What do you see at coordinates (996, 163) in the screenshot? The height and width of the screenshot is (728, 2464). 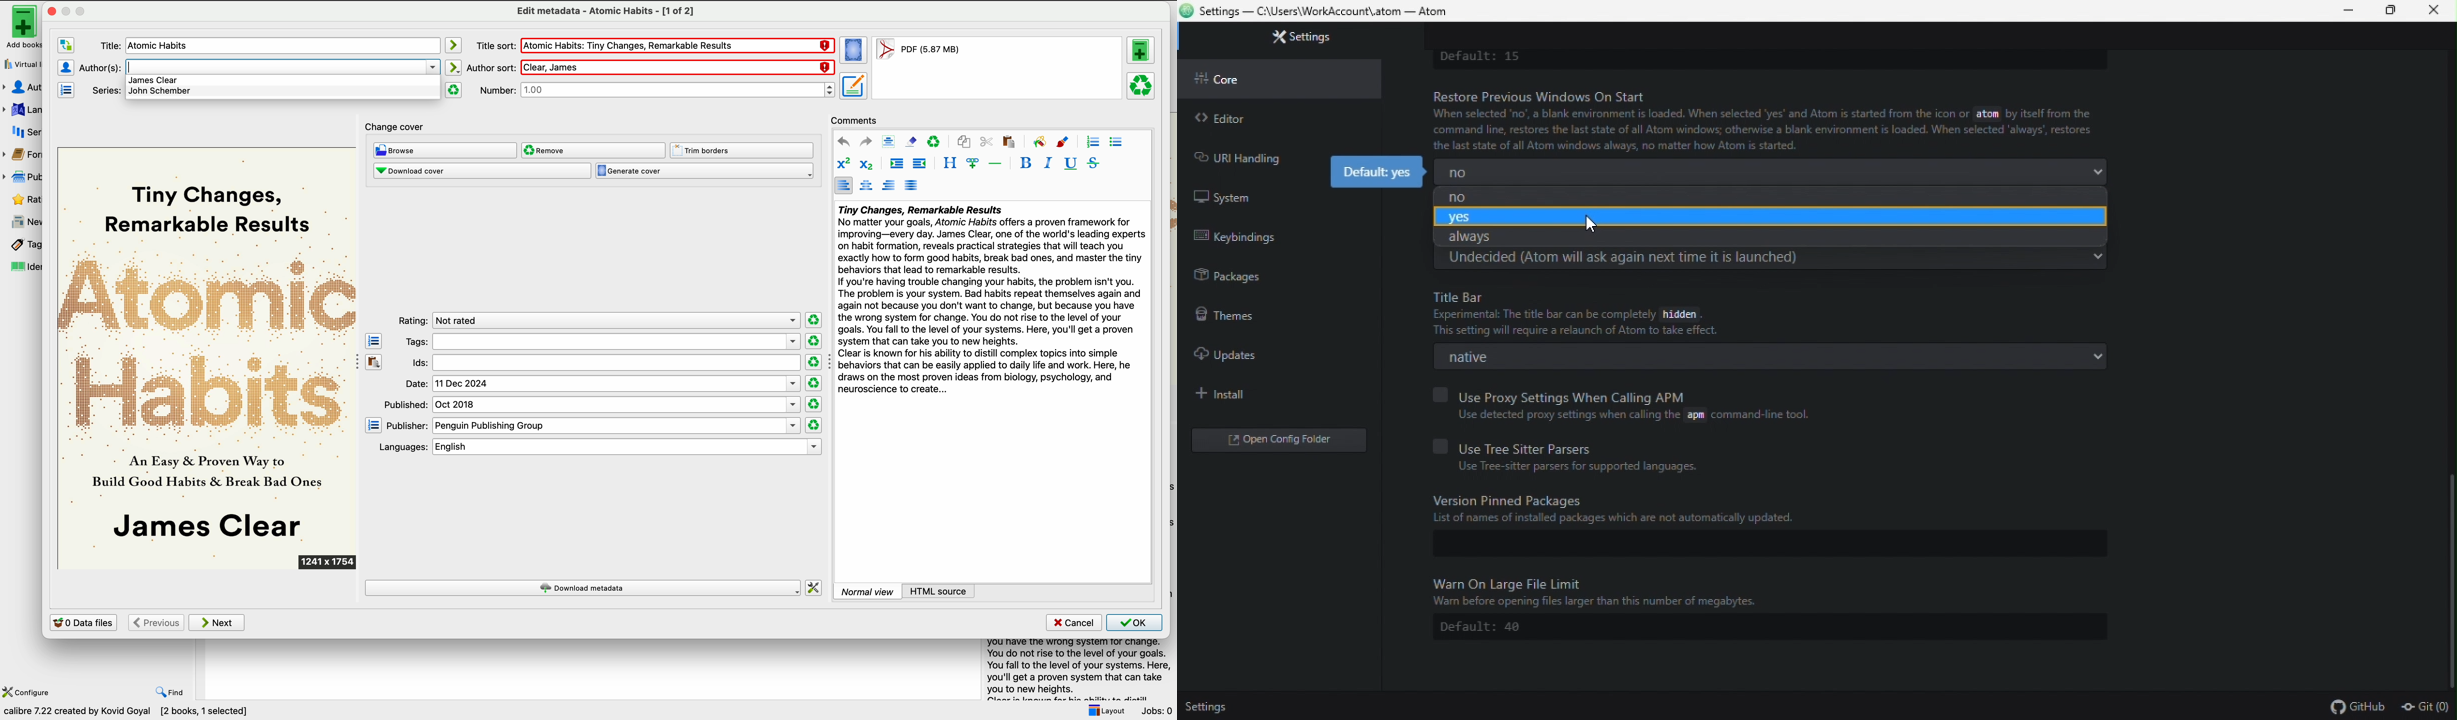 I see `insert separator` at bounding box center [996, 163].